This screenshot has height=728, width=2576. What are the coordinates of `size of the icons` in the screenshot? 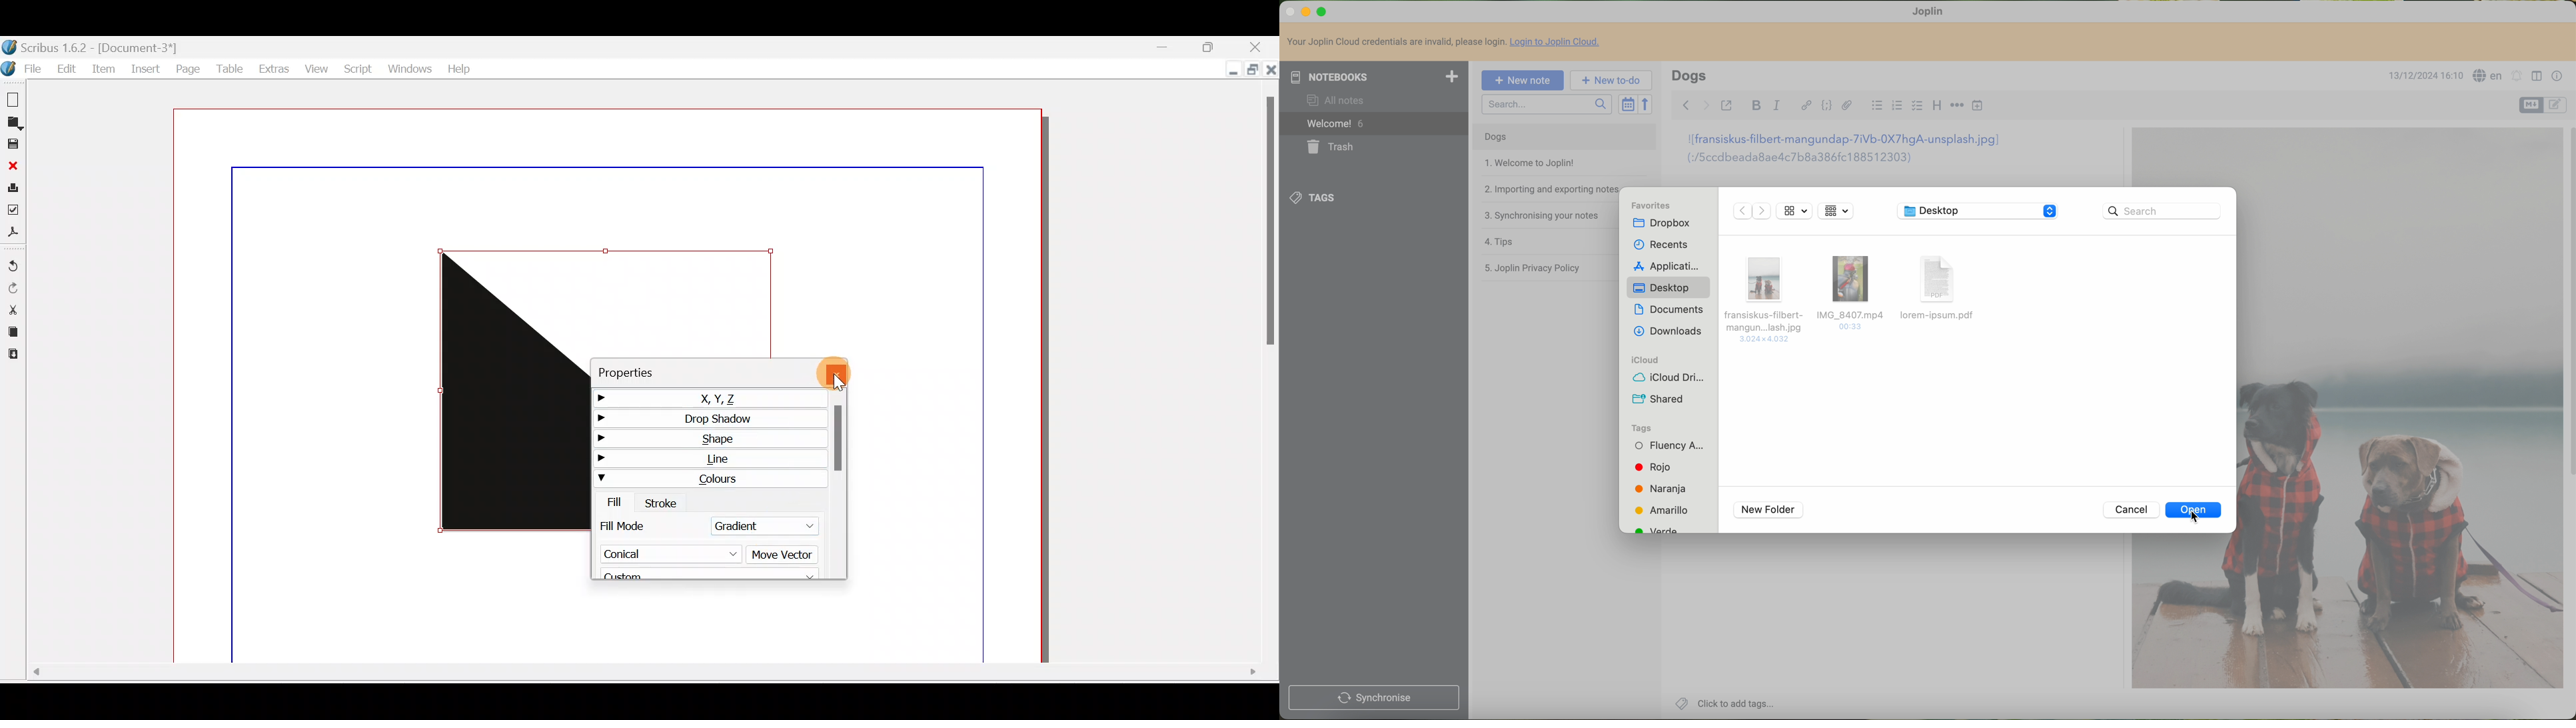 It's located at (1795, 210).